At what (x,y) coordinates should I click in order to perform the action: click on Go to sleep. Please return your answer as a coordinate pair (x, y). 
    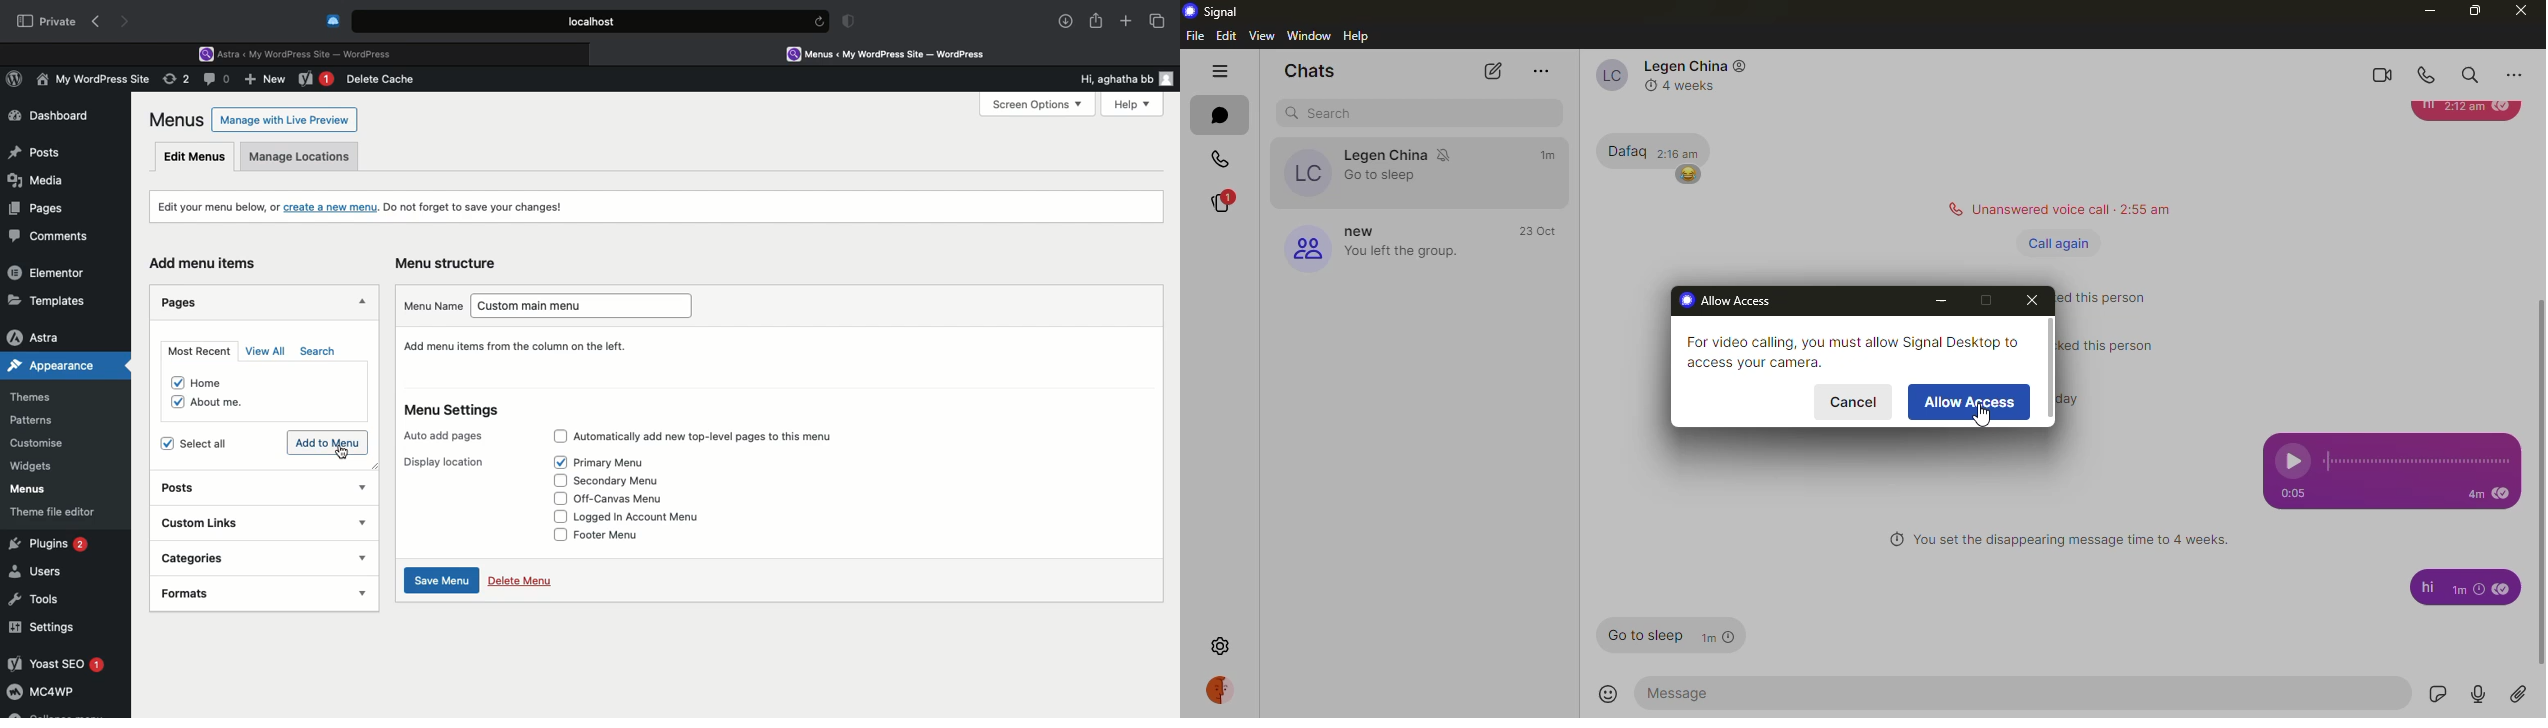
    Looking at the image, I should click on (1639, 635).